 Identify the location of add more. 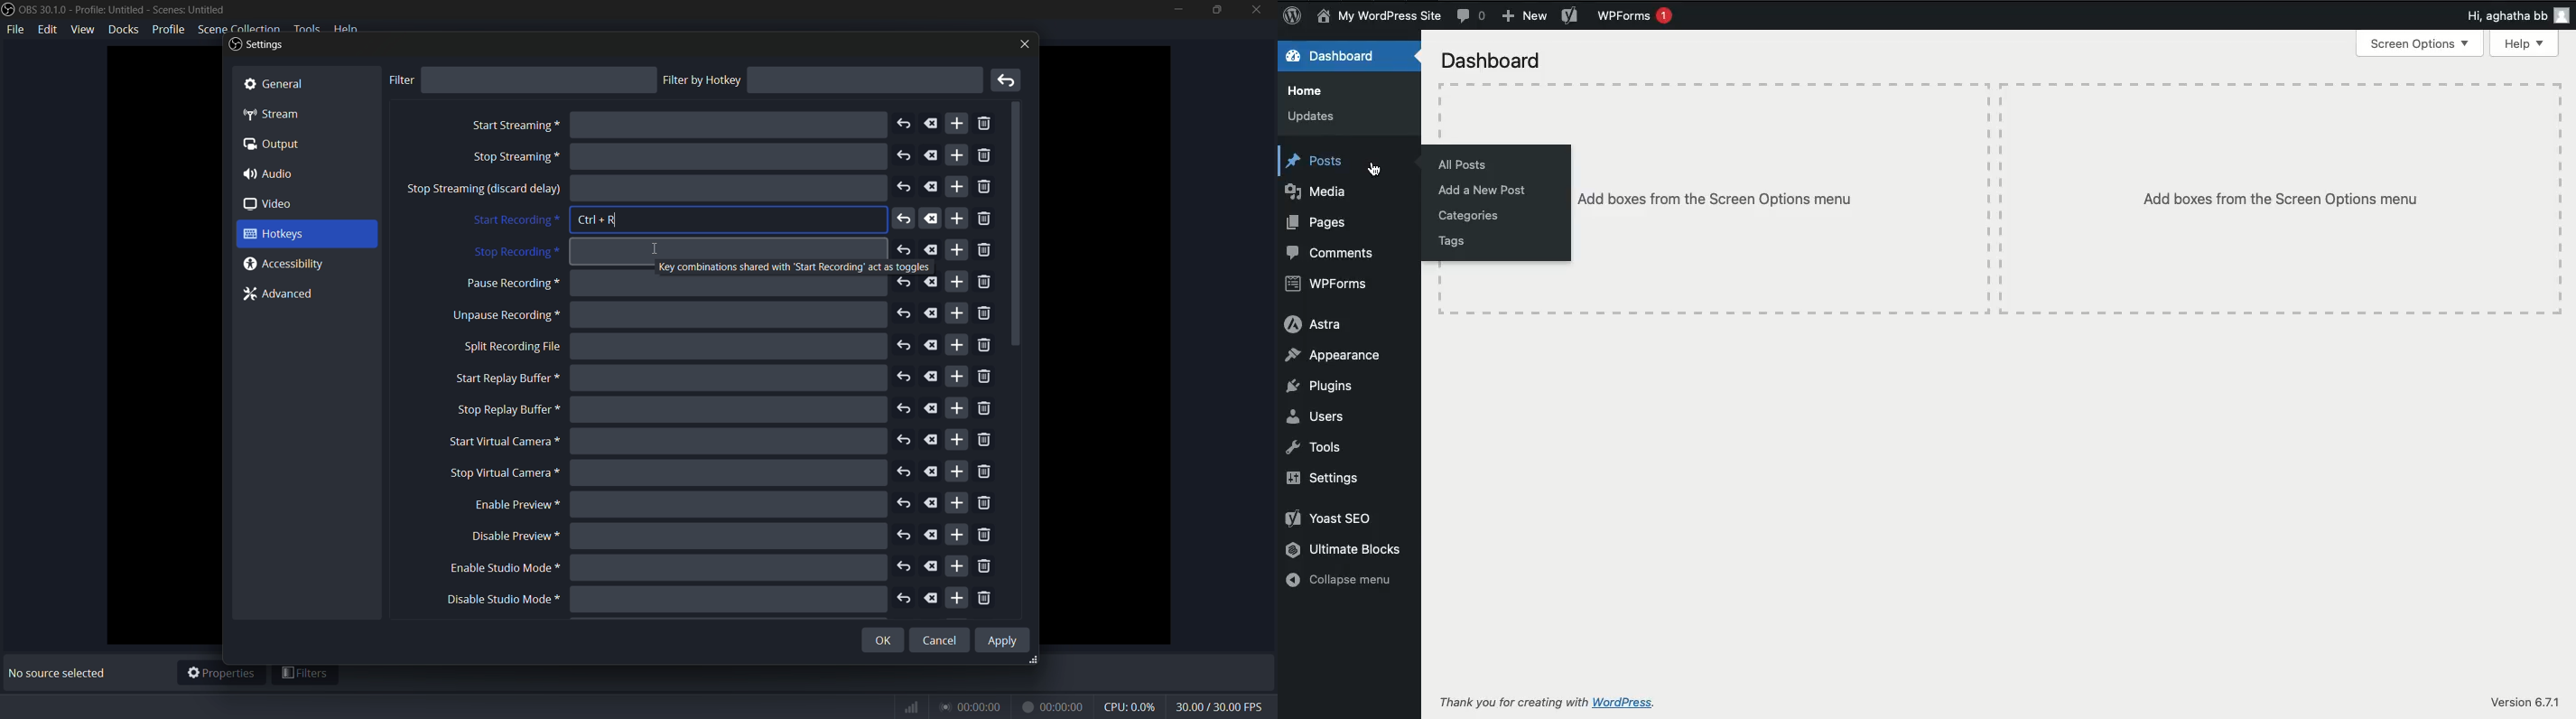
(956, 187).